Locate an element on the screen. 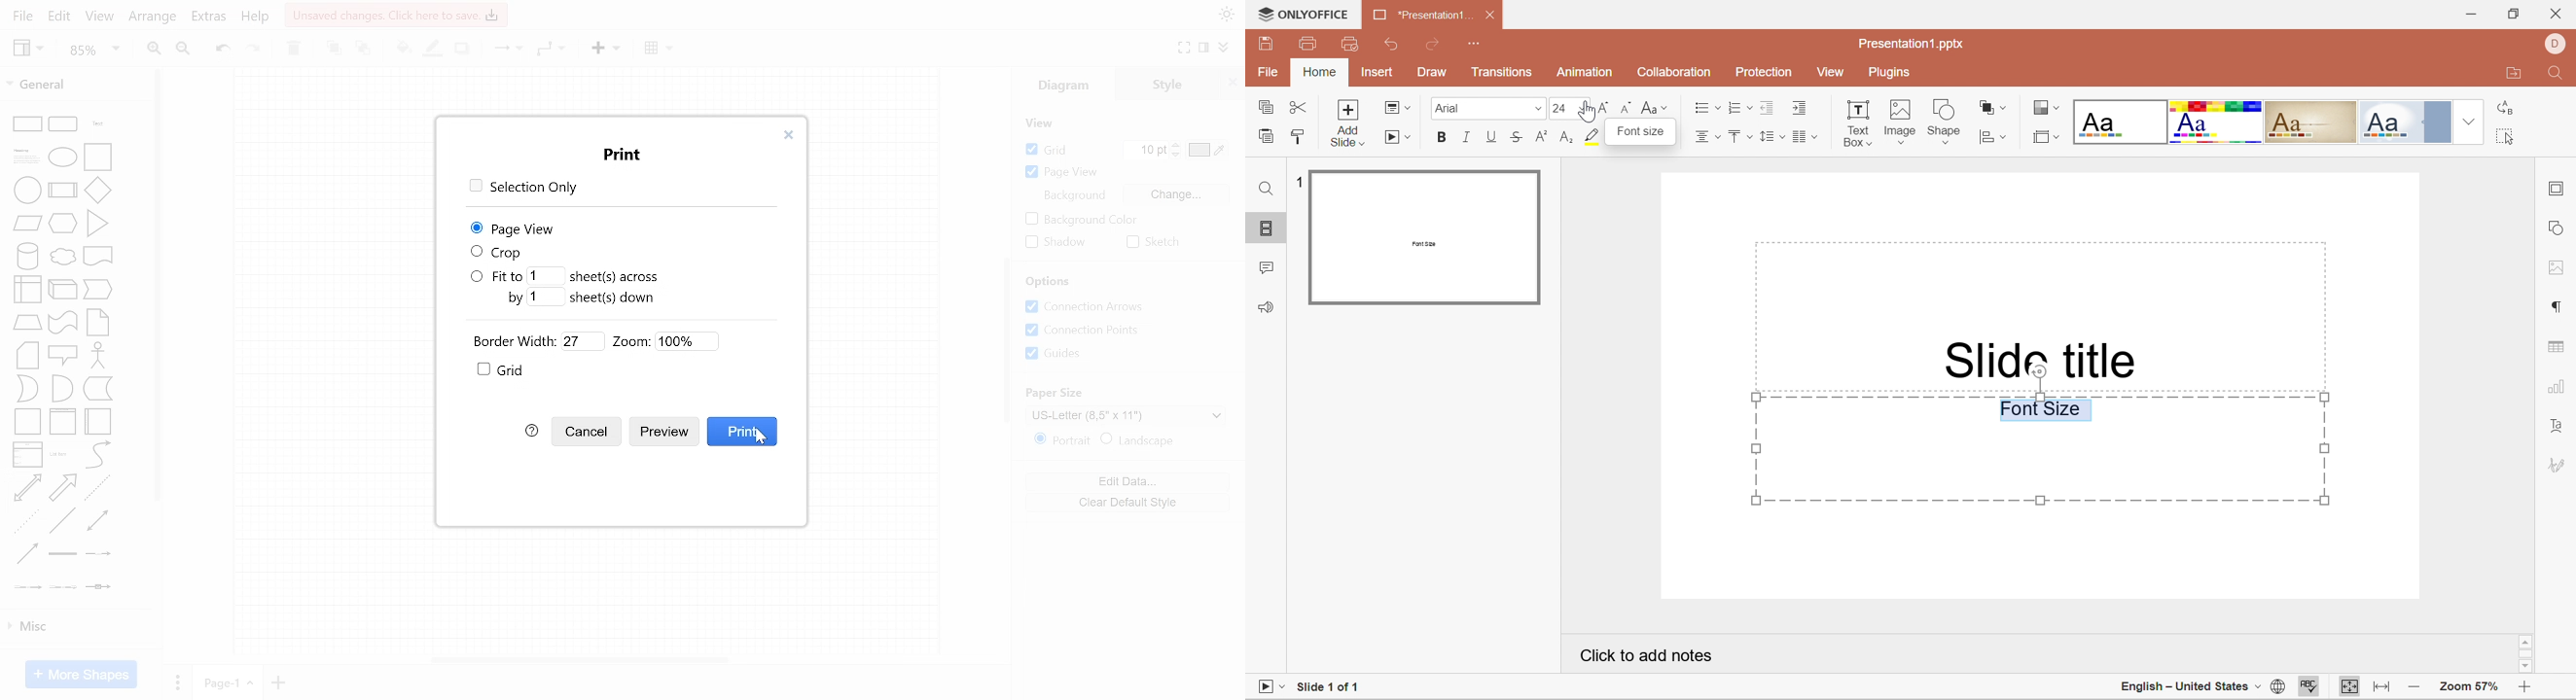 The image size is (2576, 700). Feedback and support is located at coordinates (1269, 308).